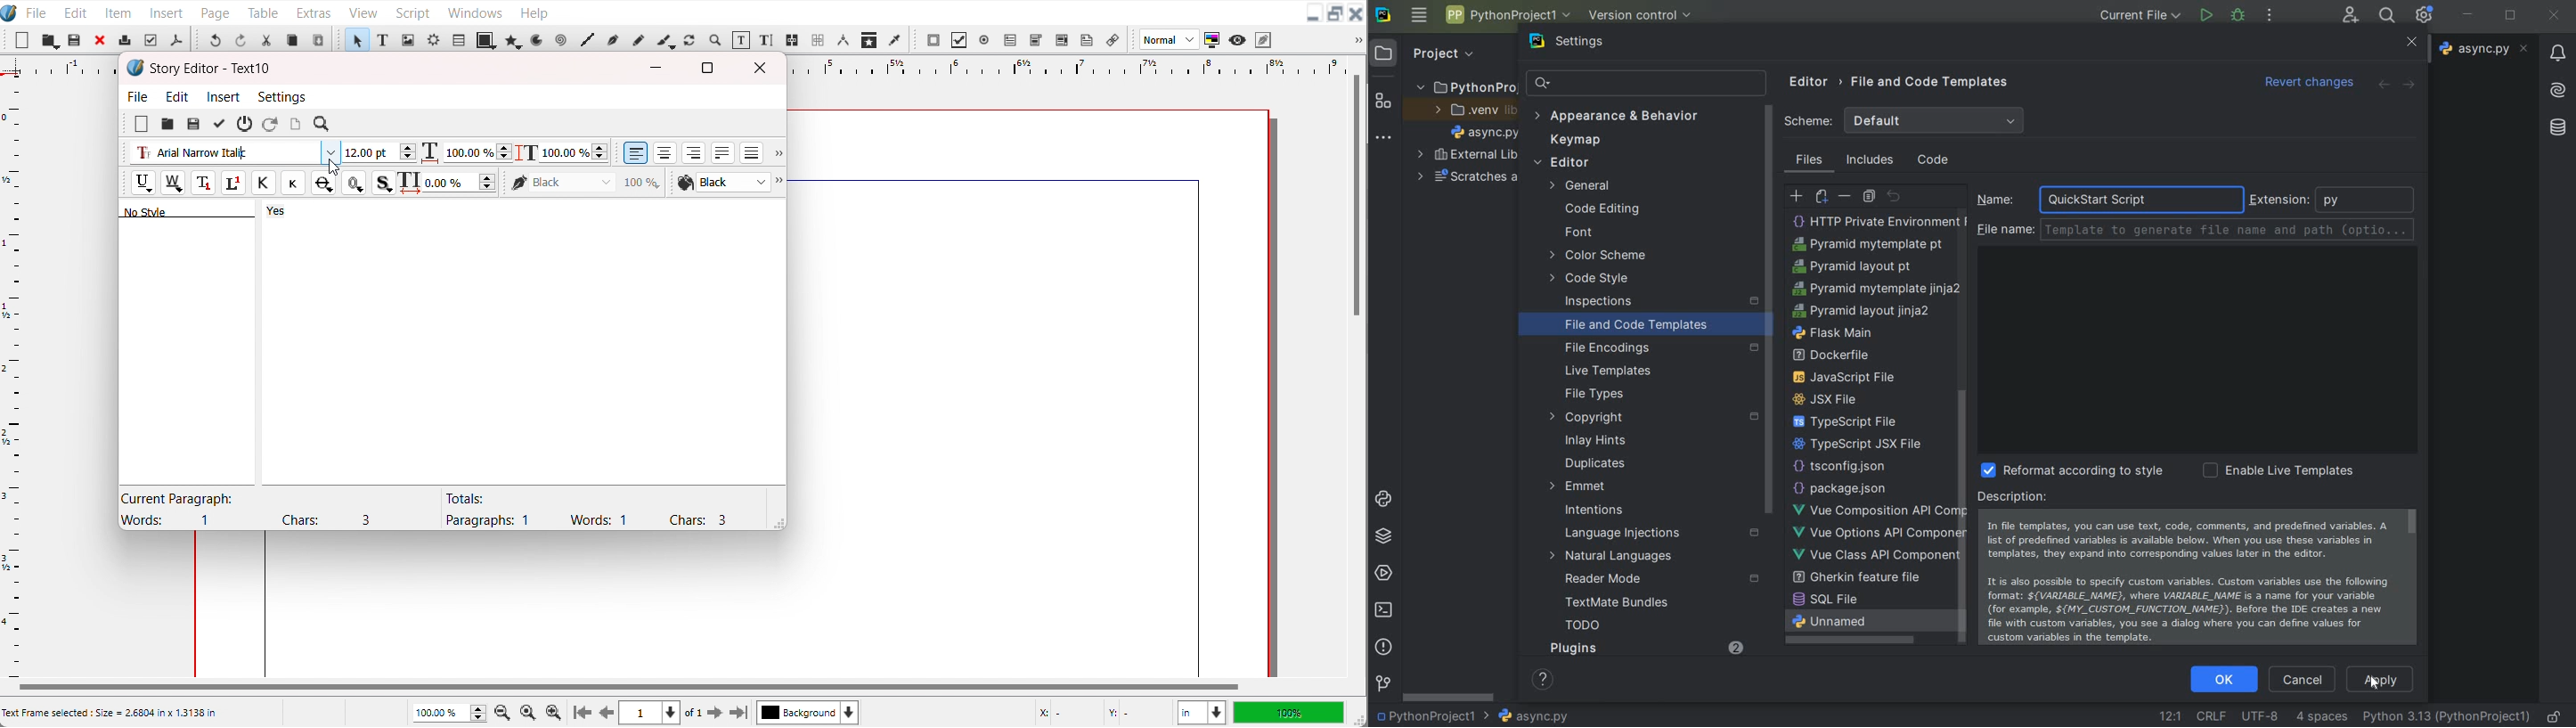 This screenshot has width=2576, height=728. What do you see at coordinates (126, 39) in the screenshot?
I see `Print` at bounding box center [126, 39].